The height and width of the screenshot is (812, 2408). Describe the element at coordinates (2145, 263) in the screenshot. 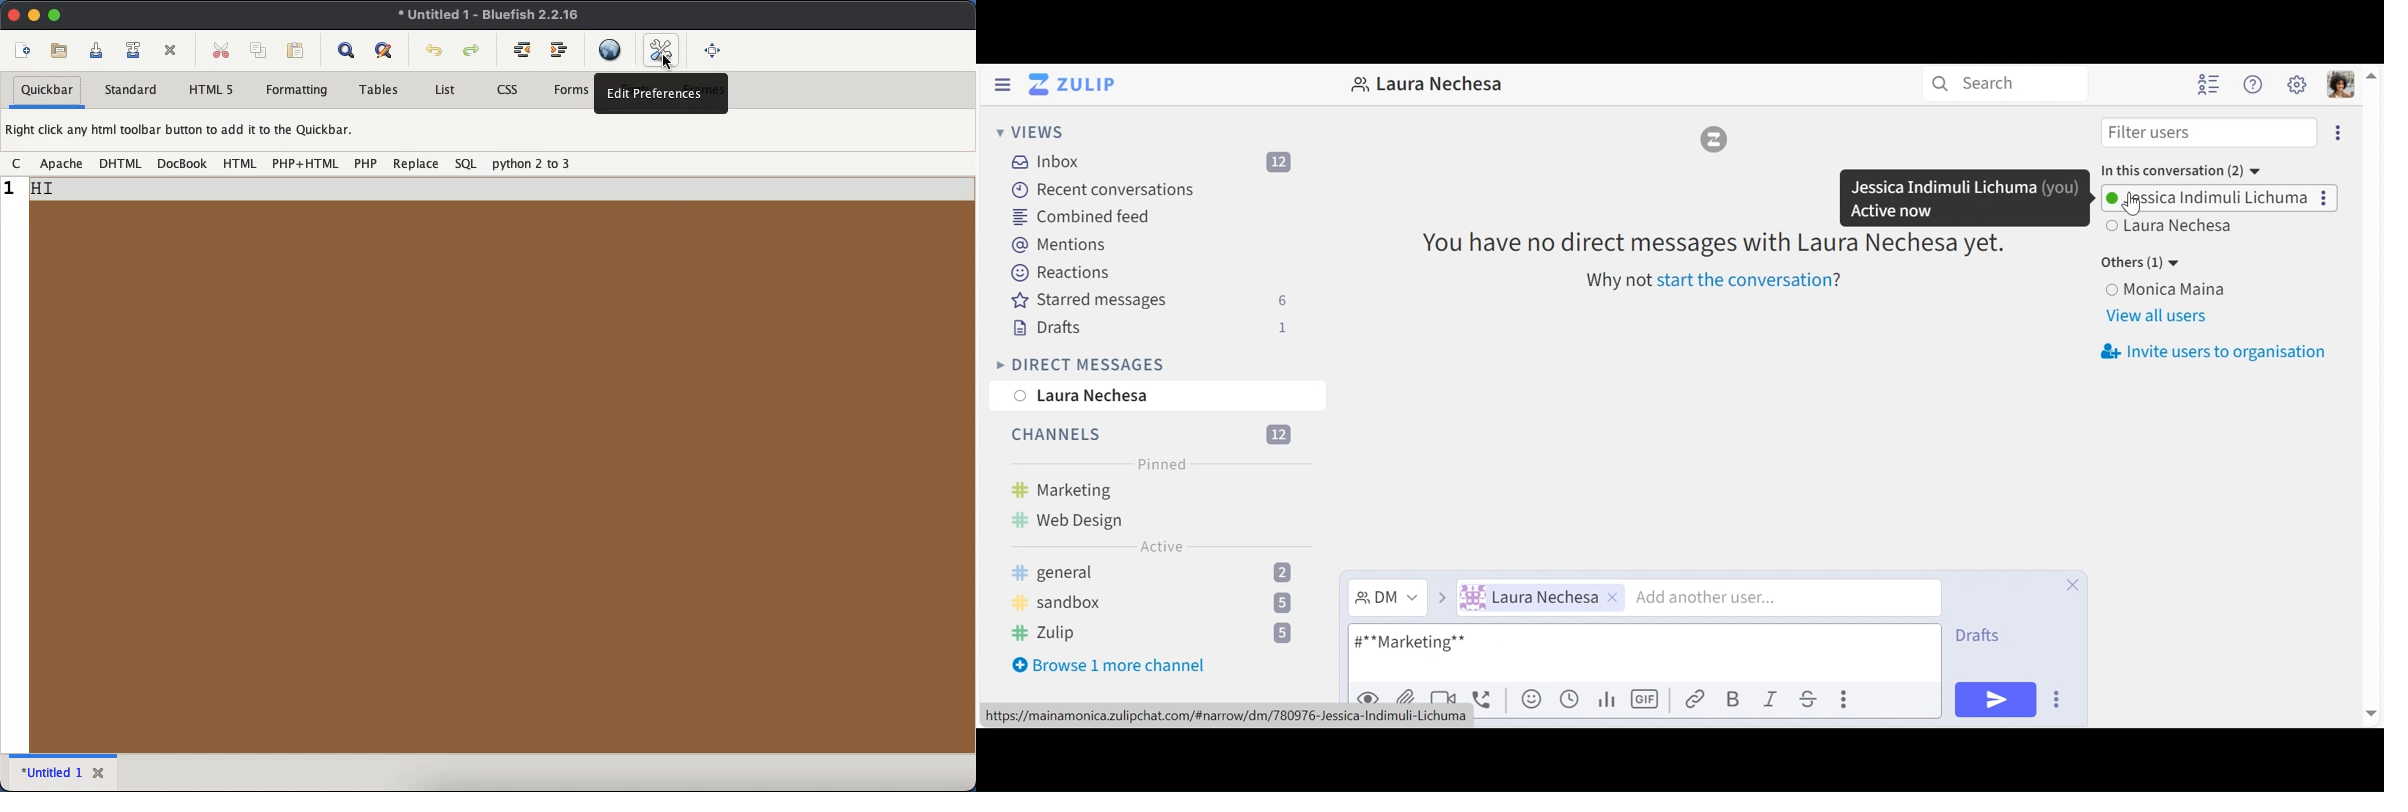

I see `Other users(1)` at that location.